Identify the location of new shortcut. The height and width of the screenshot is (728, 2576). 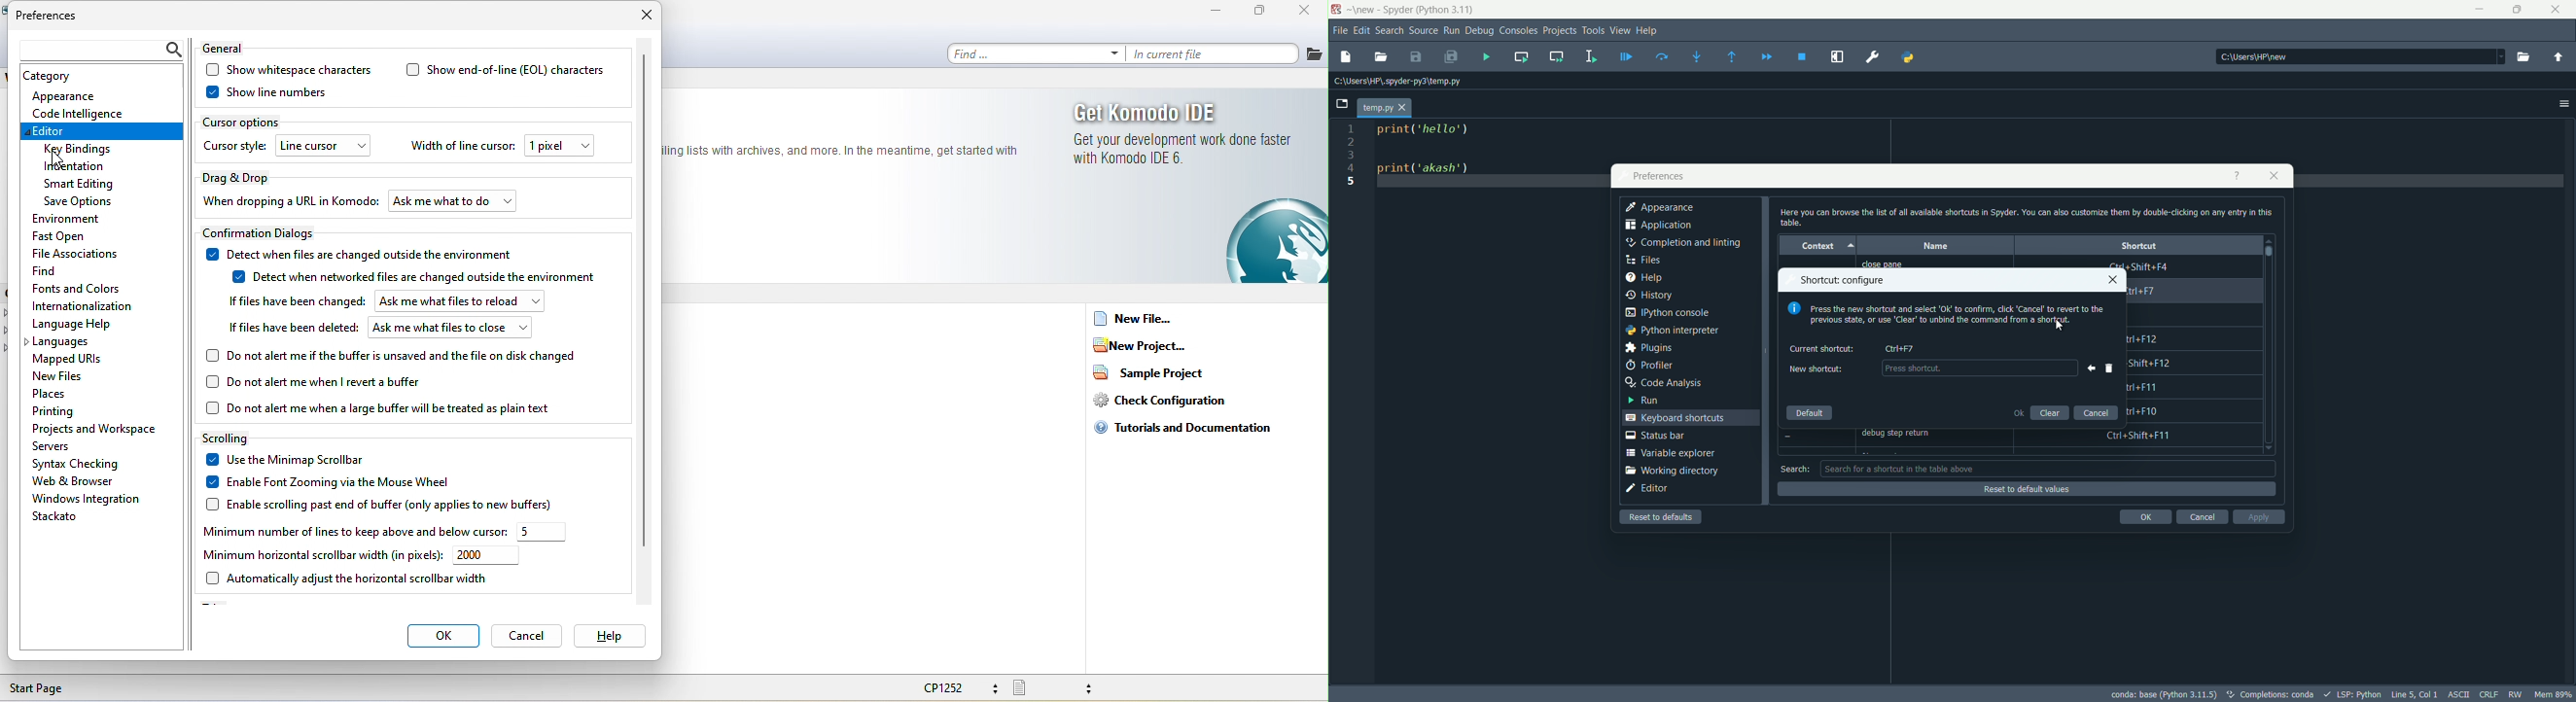
(1978, 369).